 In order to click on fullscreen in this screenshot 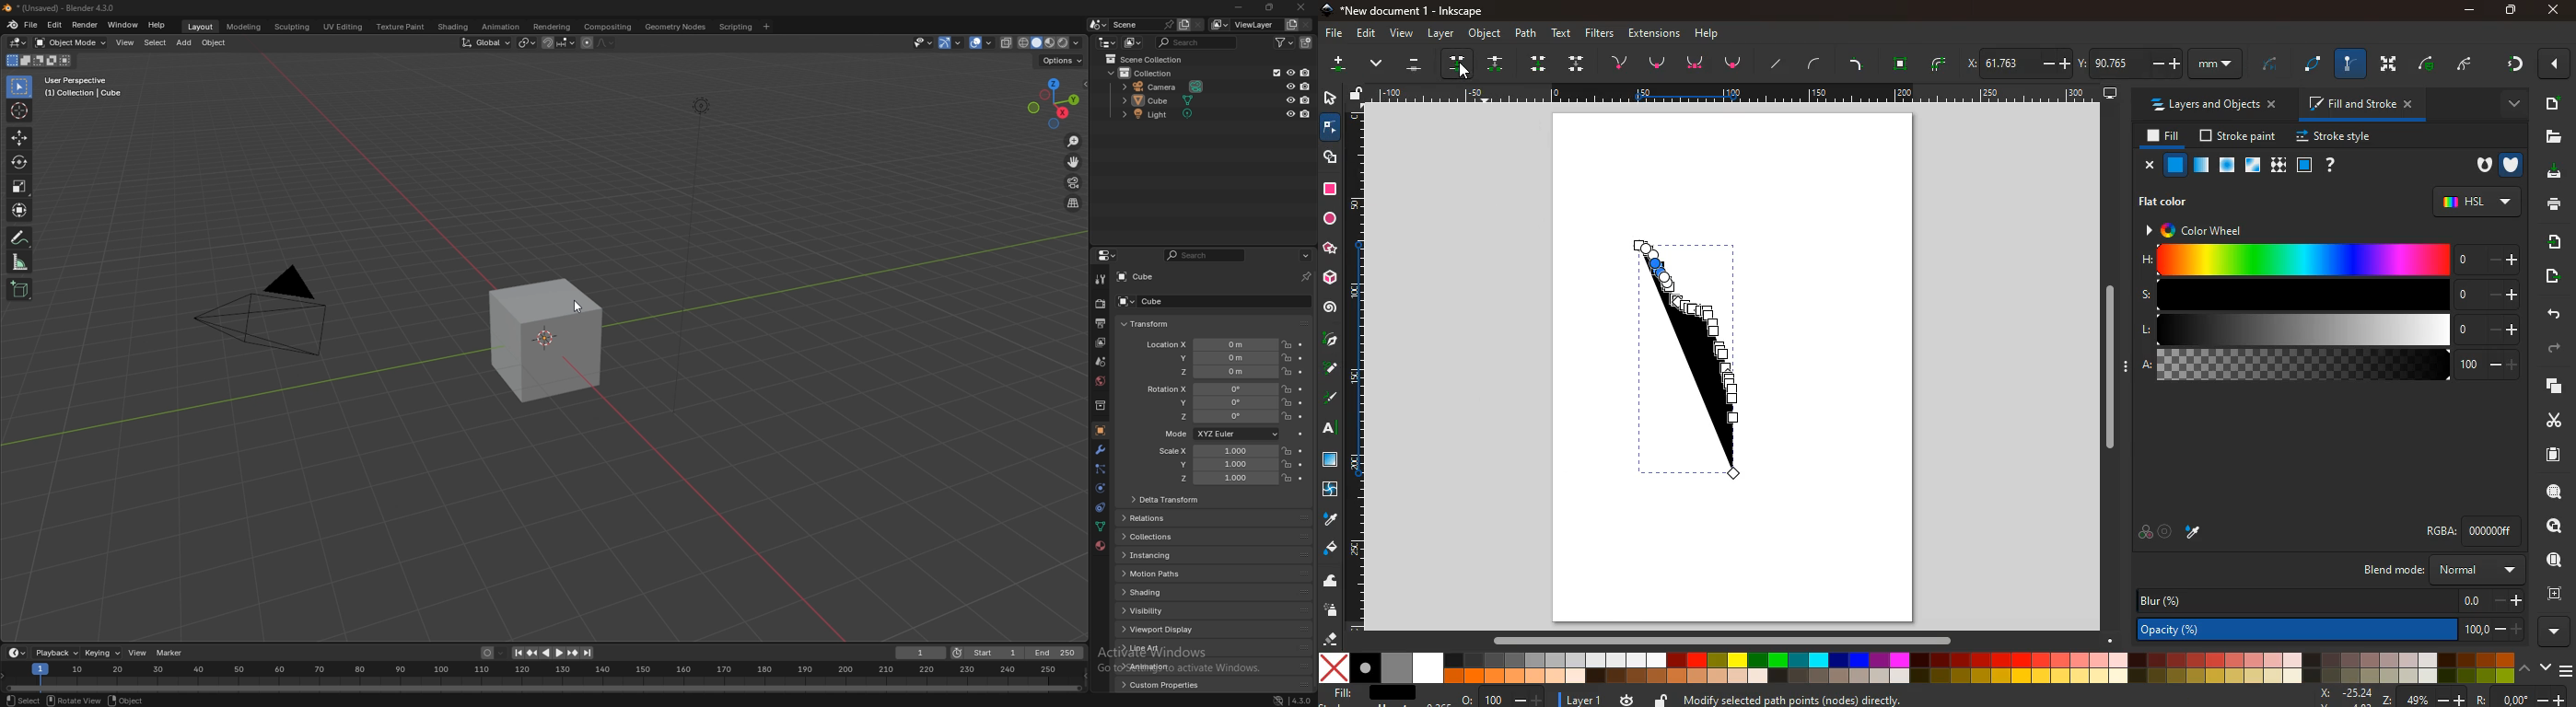, I will do `click(2391, 64)`.